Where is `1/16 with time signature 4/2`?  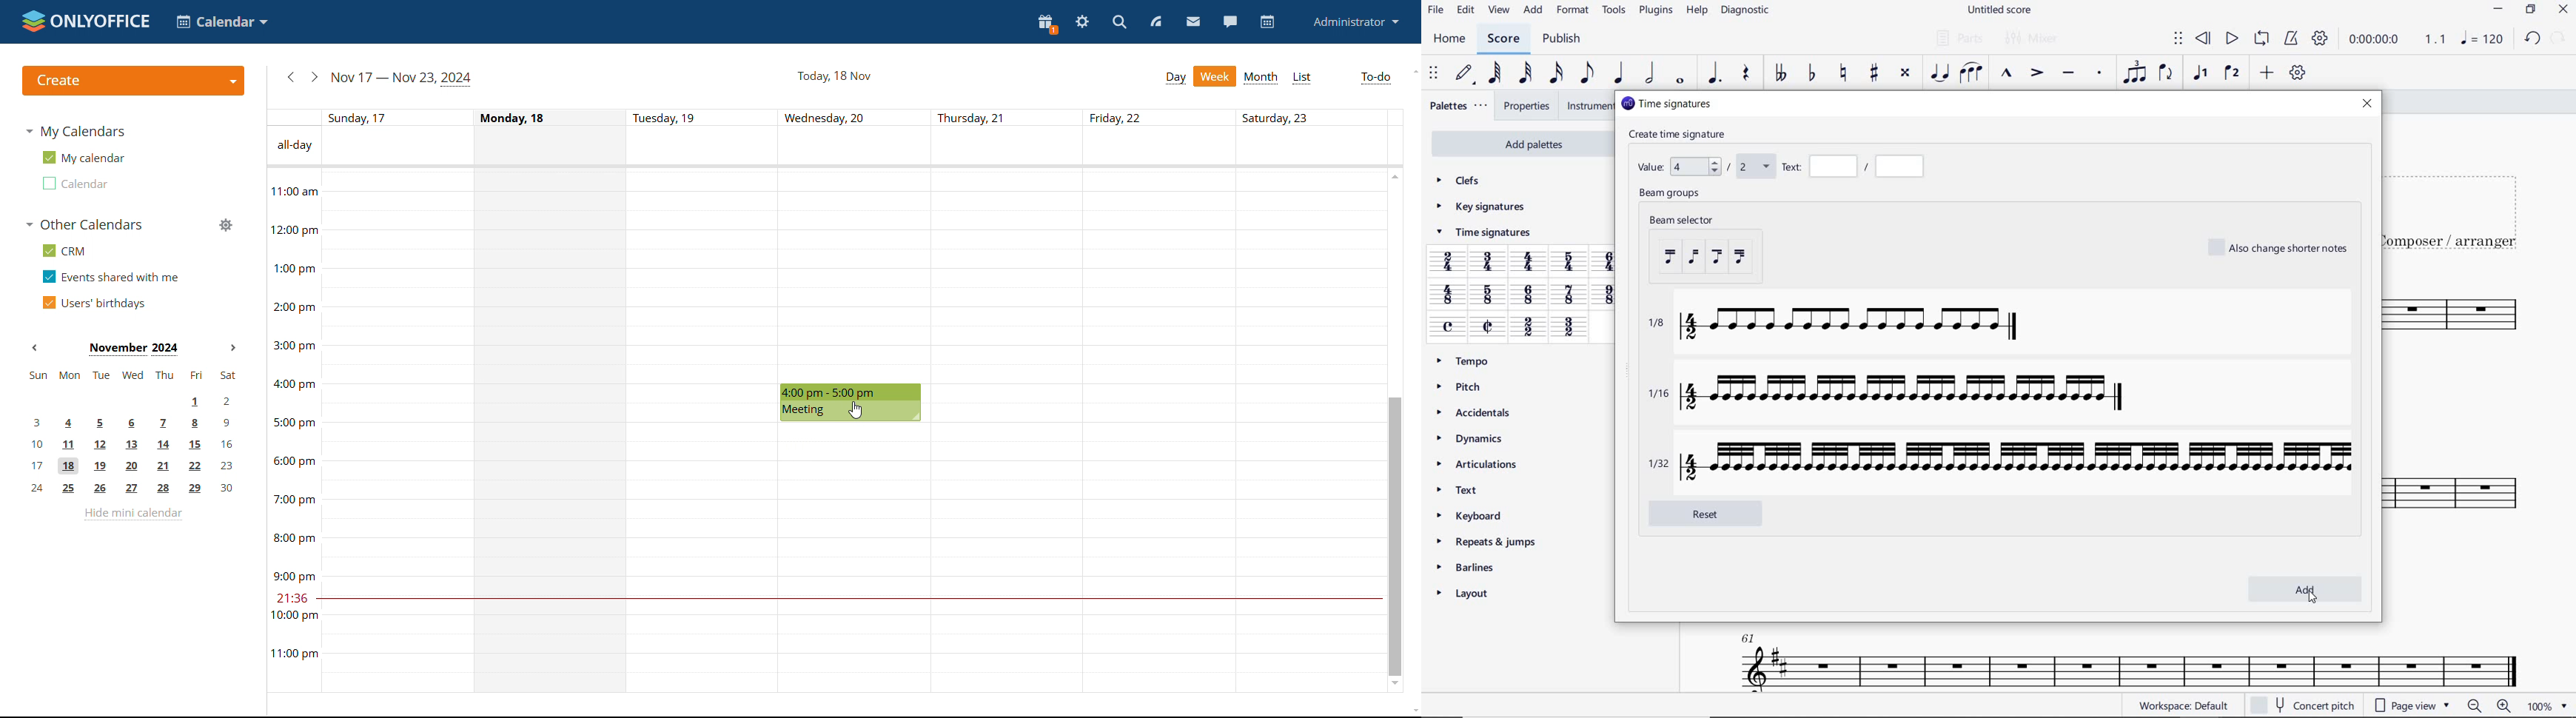
1/16 with time signature 4/2 is located at coordinates (1901, 395).